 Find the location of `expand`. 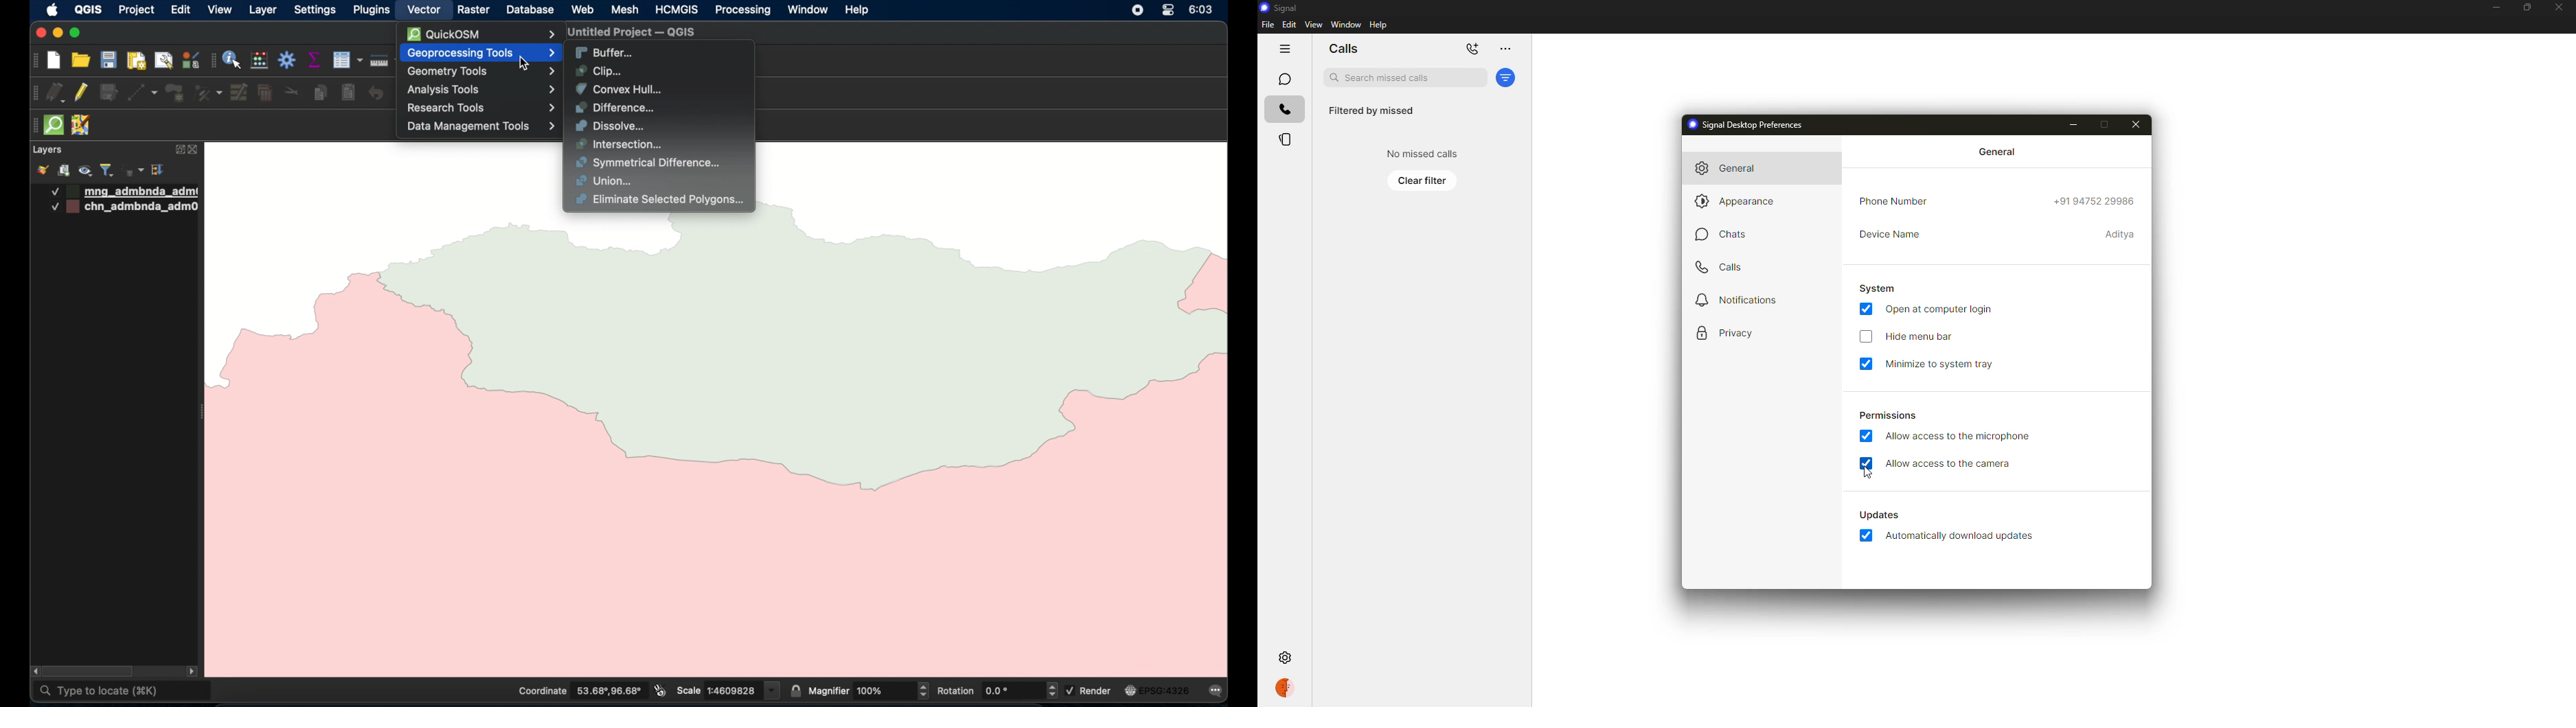

expand is located at coordinates (177, 151).